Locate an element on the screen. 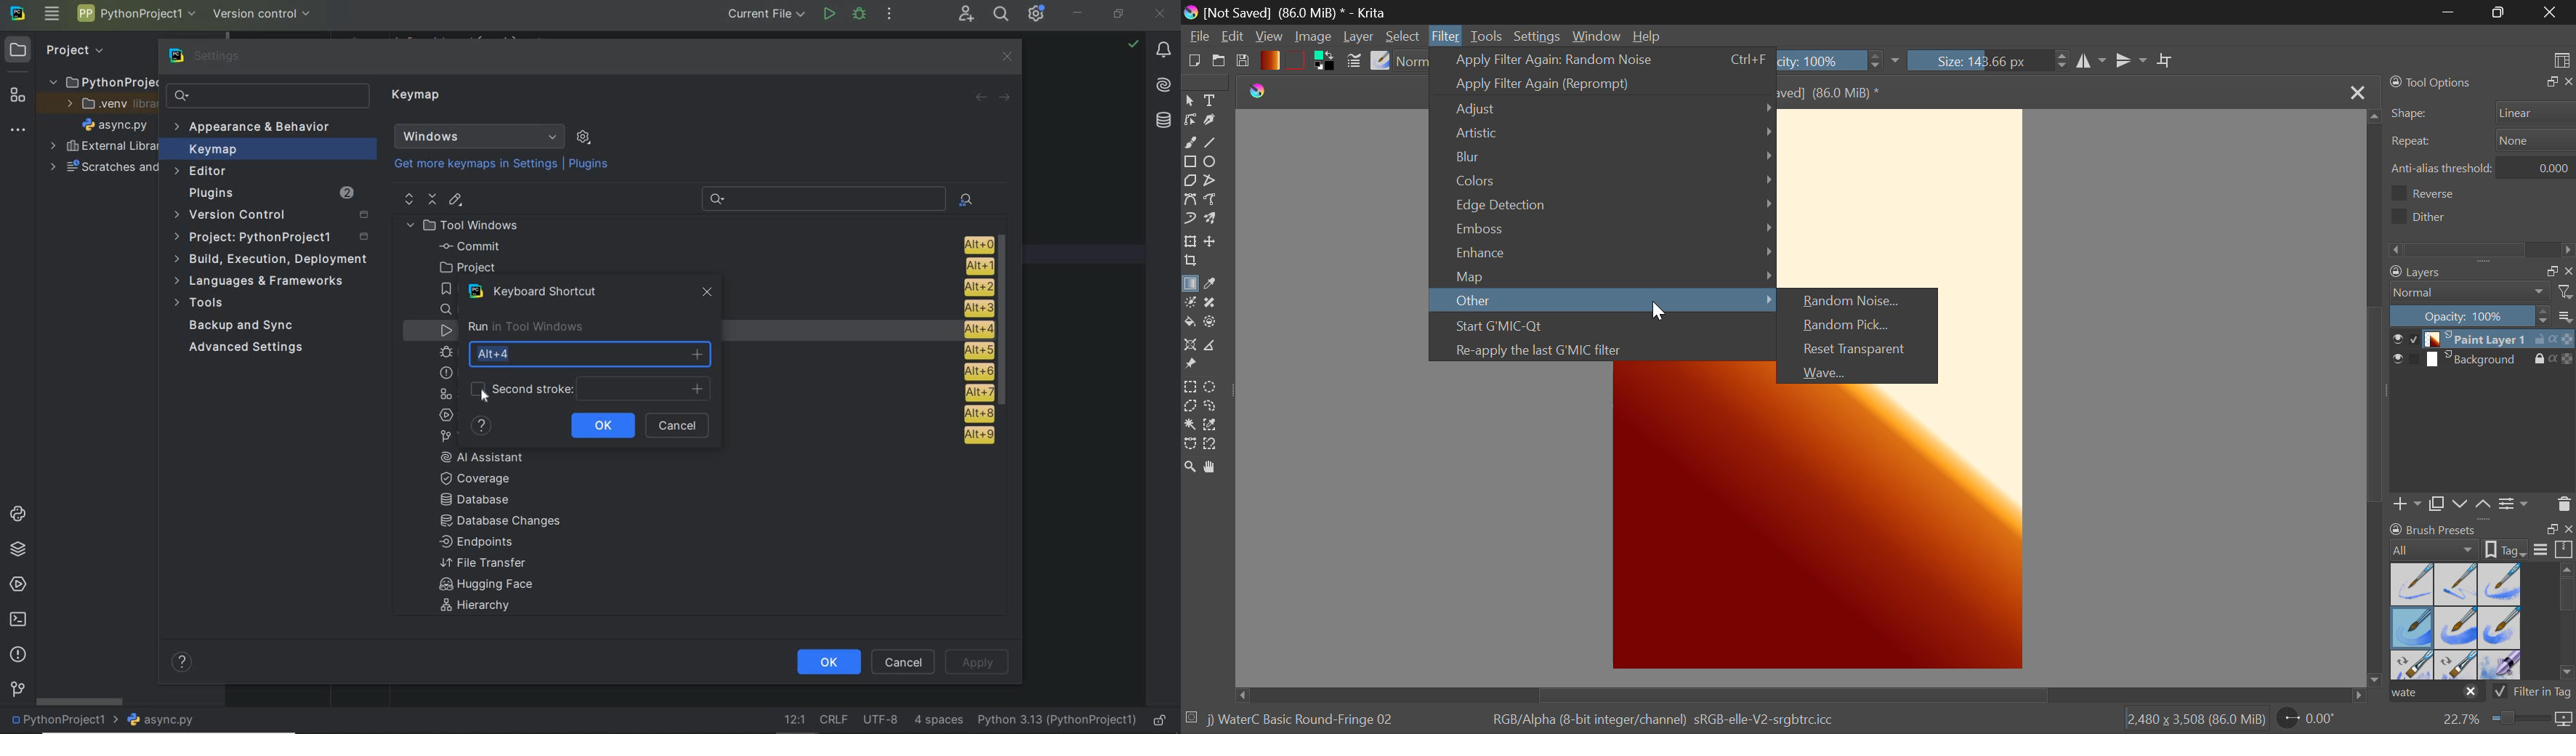  Choose Workspace is located at coordinates (2560, 59).